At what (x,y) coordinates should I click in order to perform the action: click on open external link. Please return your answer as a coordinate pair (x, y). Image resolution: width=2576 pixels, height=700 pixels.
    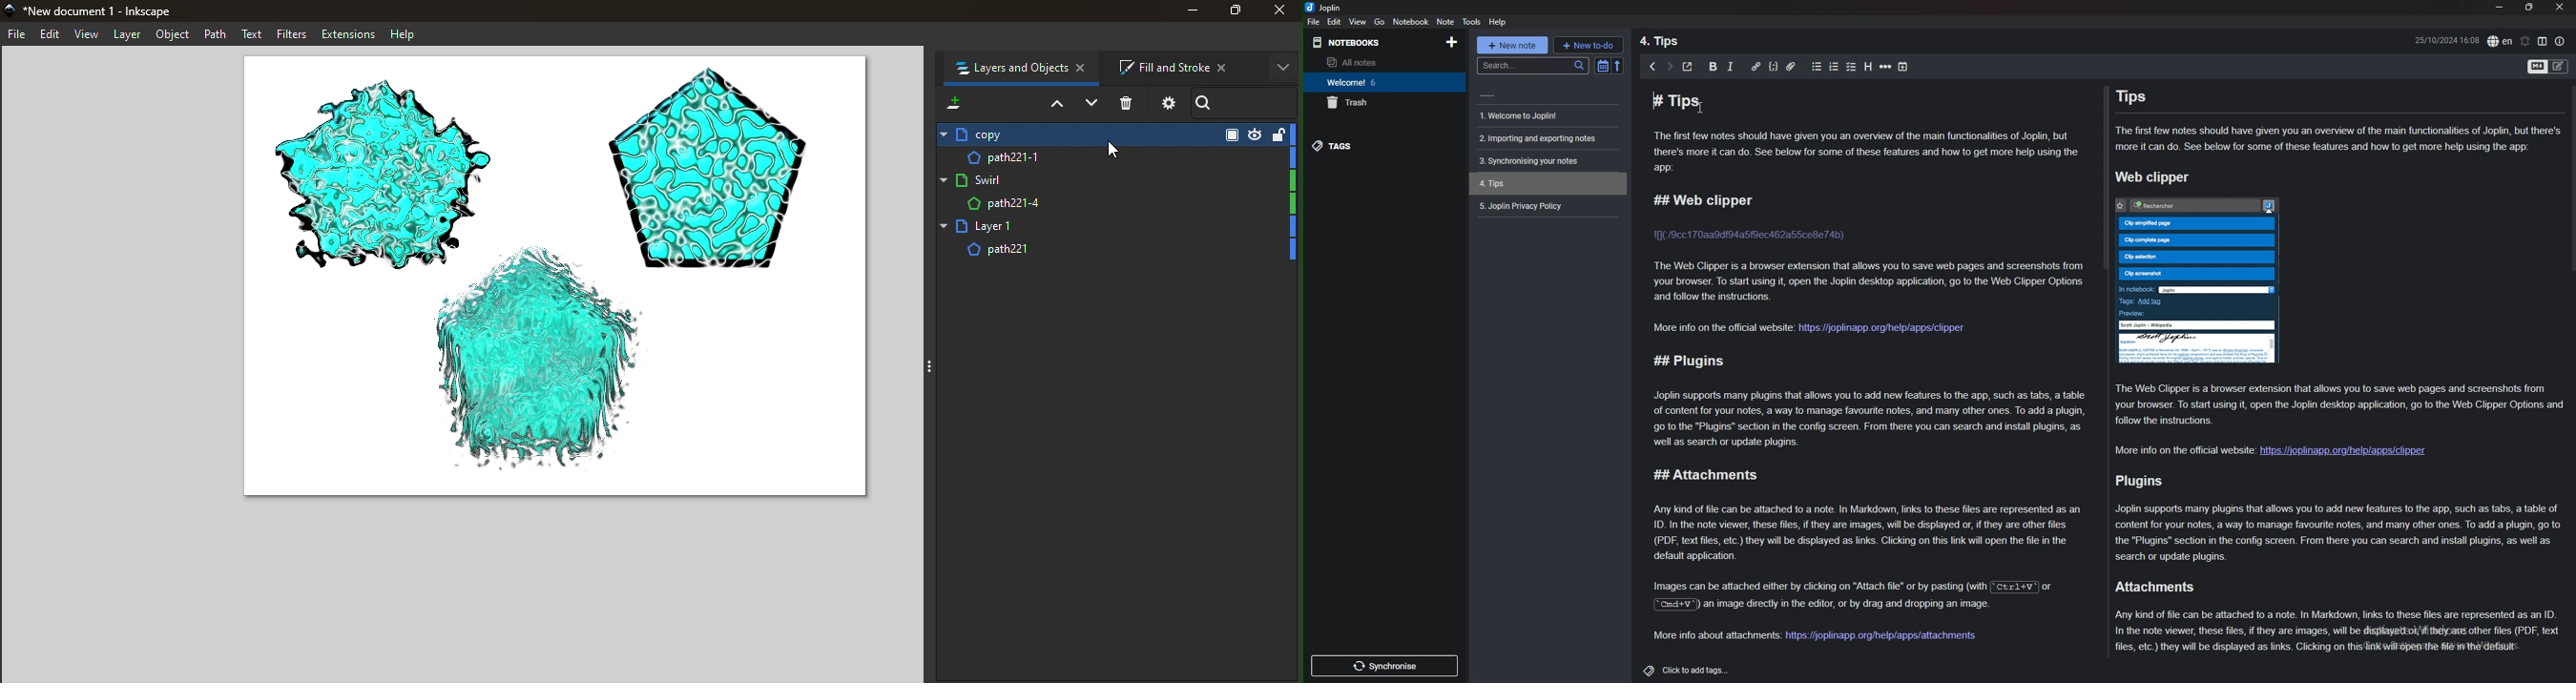
    Looking at the image, I should click on (1691, 66).